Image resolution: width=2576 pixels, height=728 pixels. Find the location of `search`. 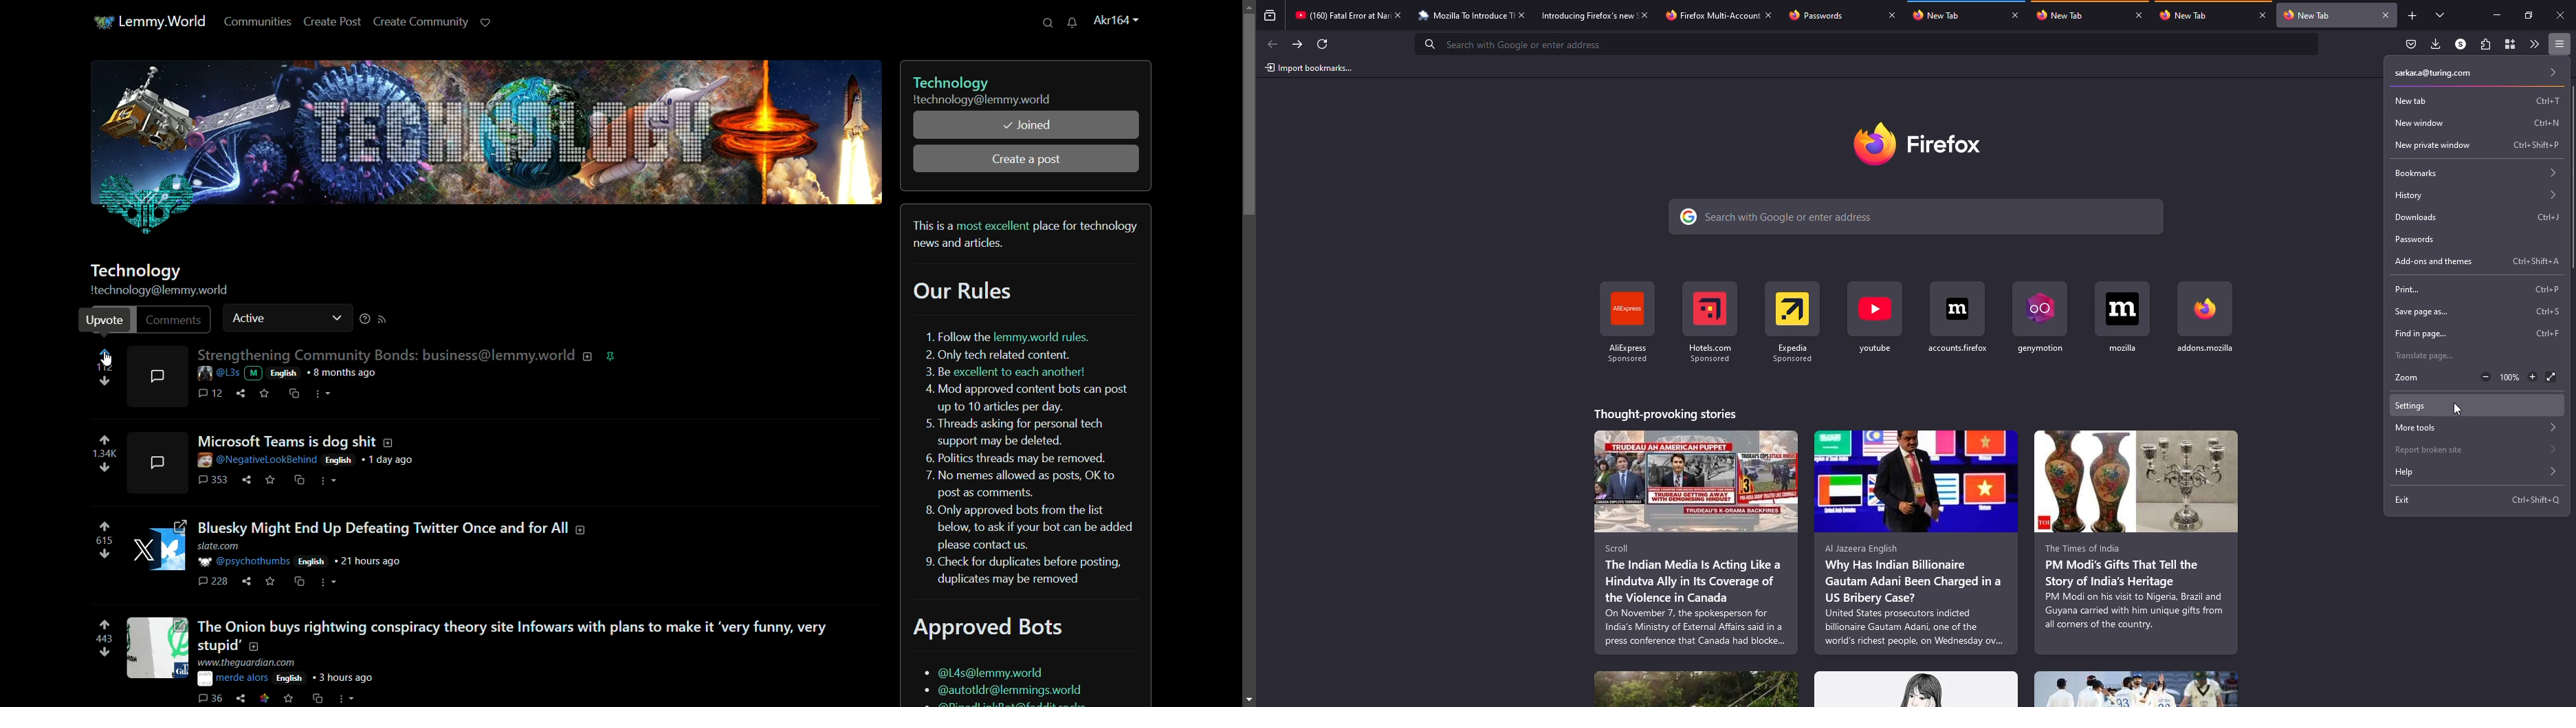

search is located at coordinates (1521, 44).